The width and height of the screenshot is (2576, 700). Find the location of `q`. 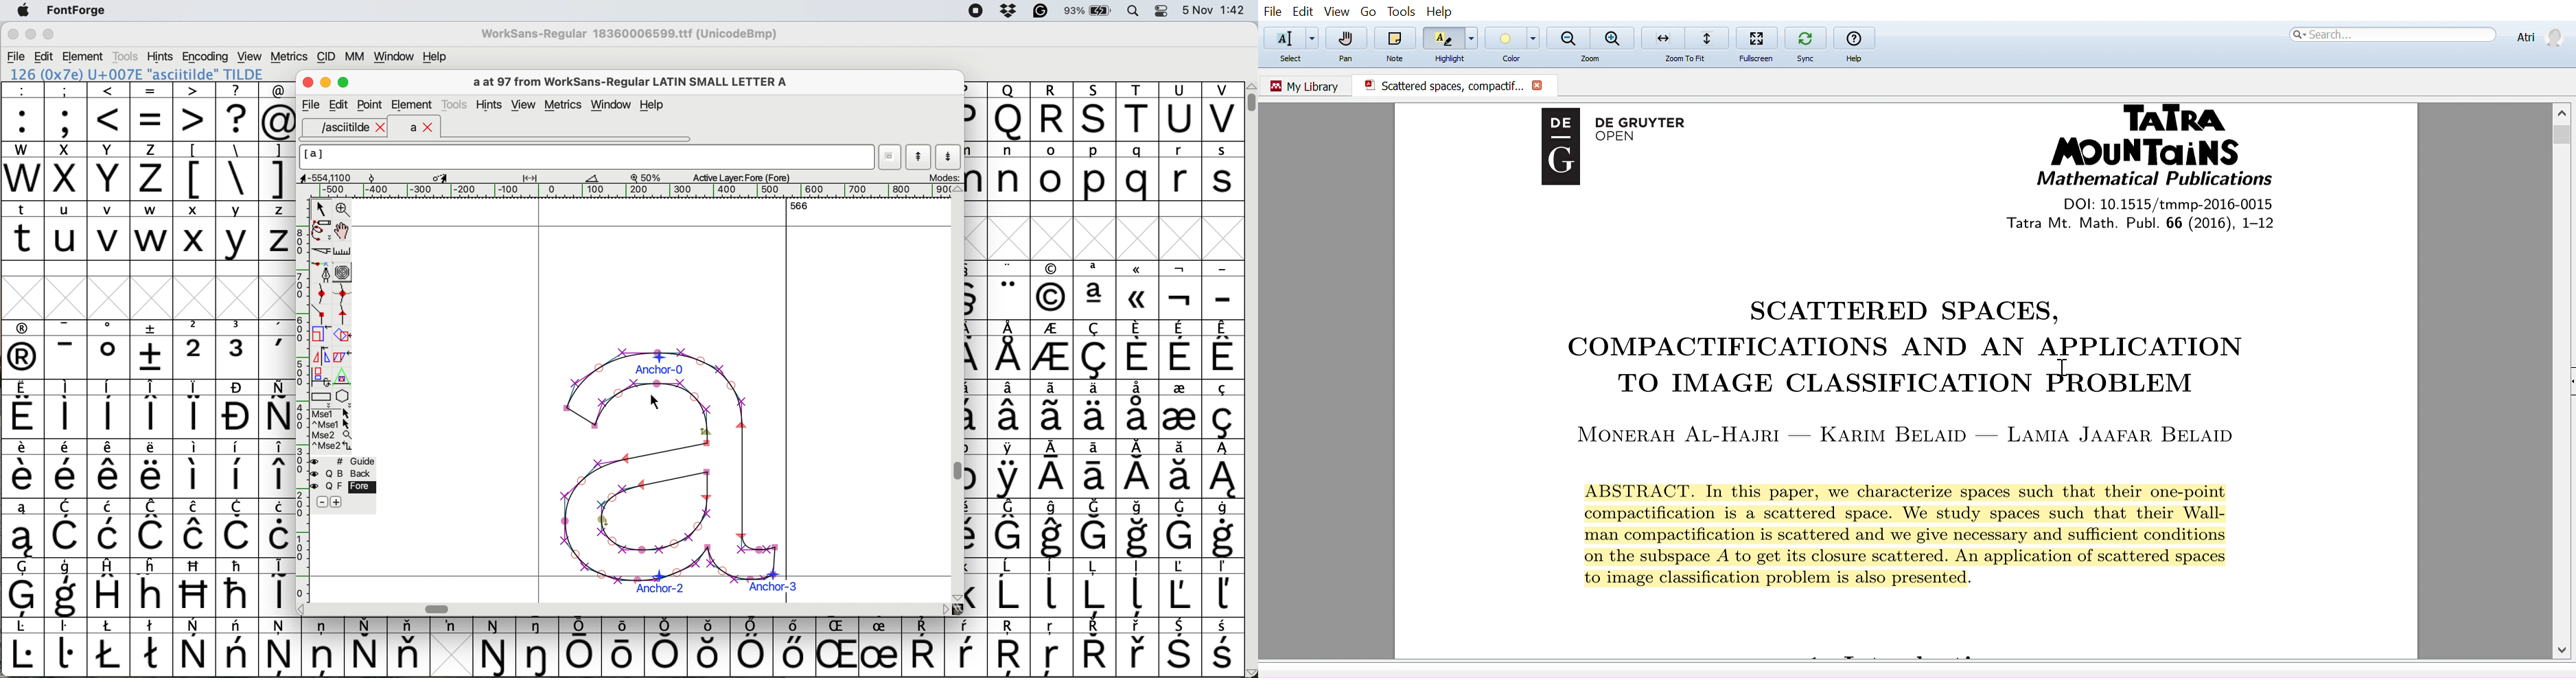

q is located at coordinates (1140, 172).